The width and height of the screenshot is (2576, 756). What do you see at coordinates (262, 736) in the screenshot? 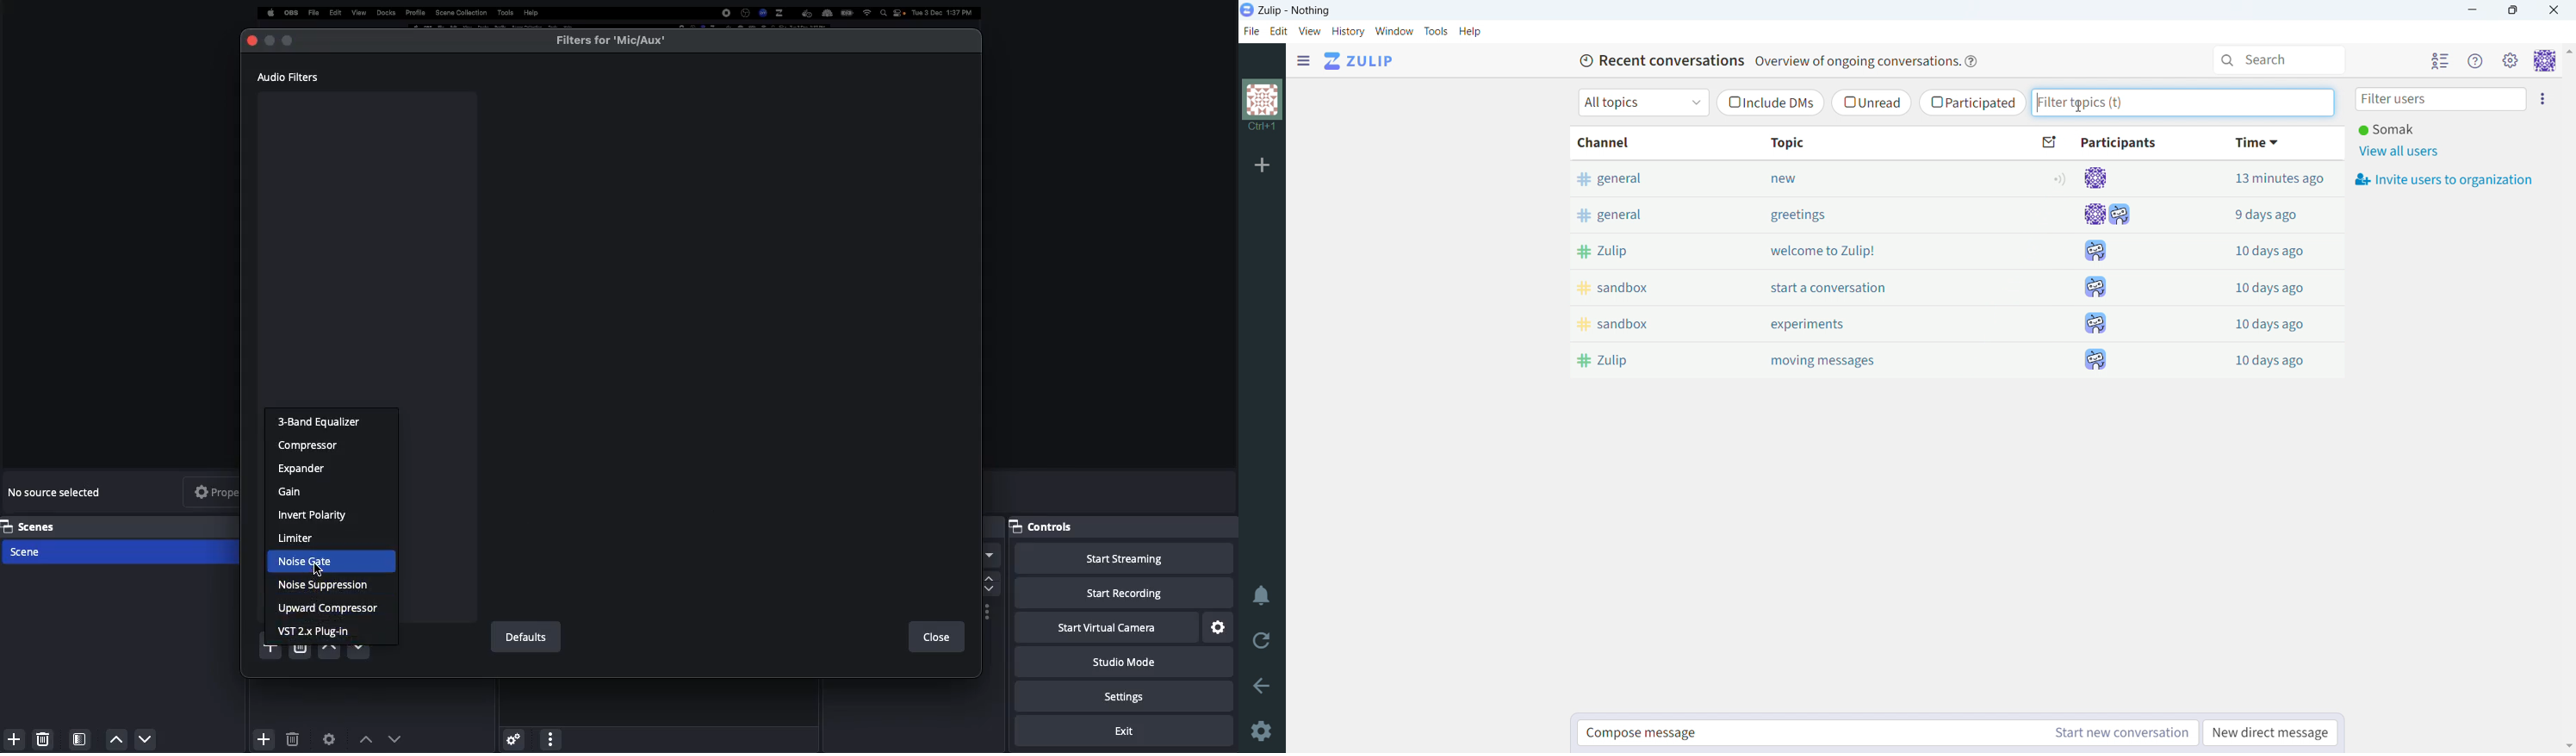
I see `Add` at bounding box center [262, 736].